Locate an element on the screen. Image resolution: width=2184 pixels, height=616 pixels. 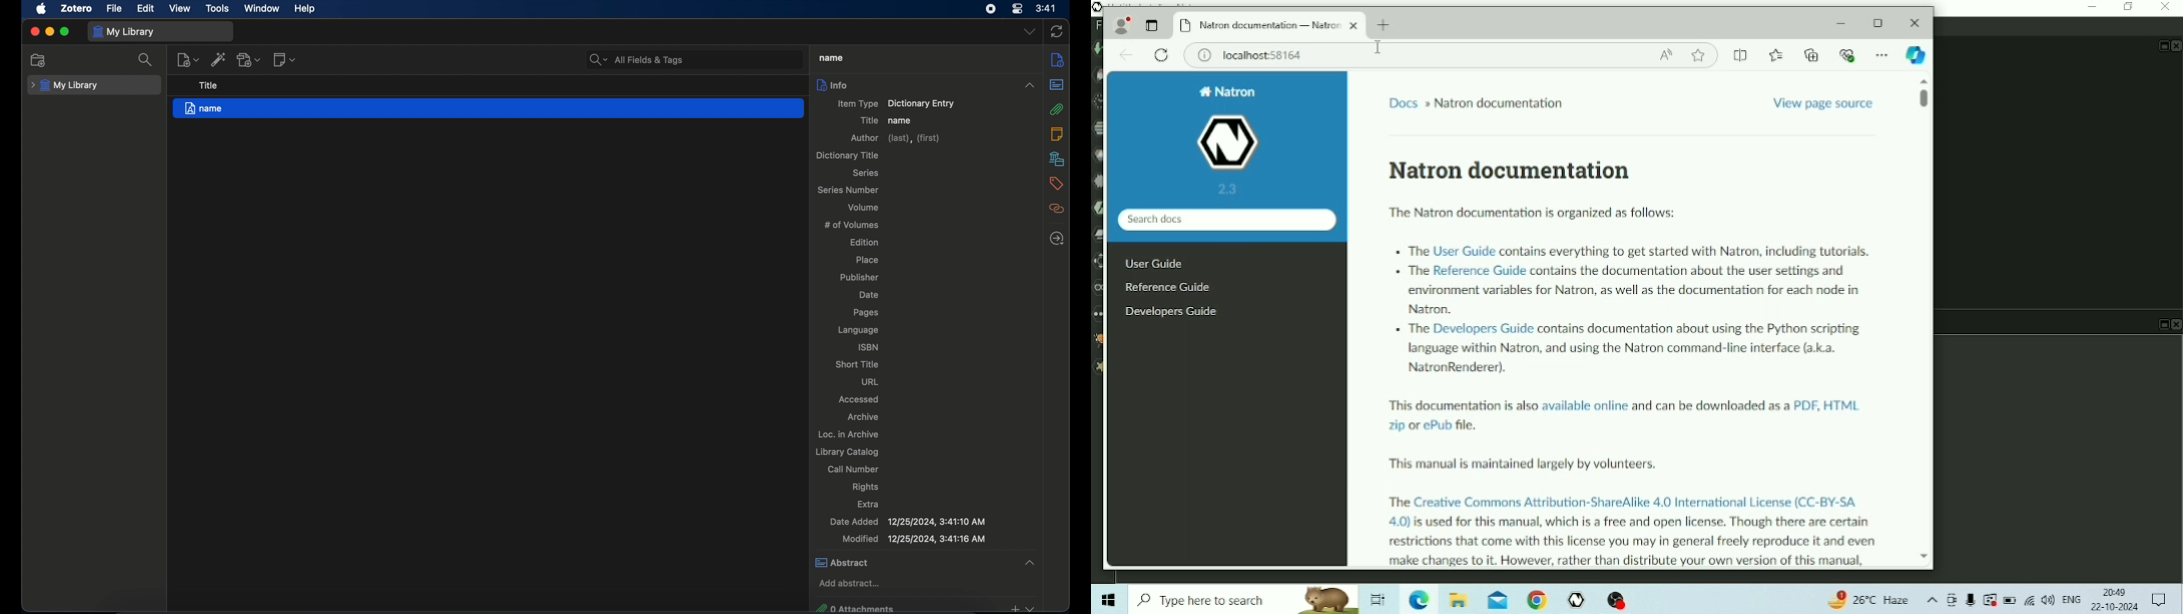
my library is located at coordinates (64, 86).